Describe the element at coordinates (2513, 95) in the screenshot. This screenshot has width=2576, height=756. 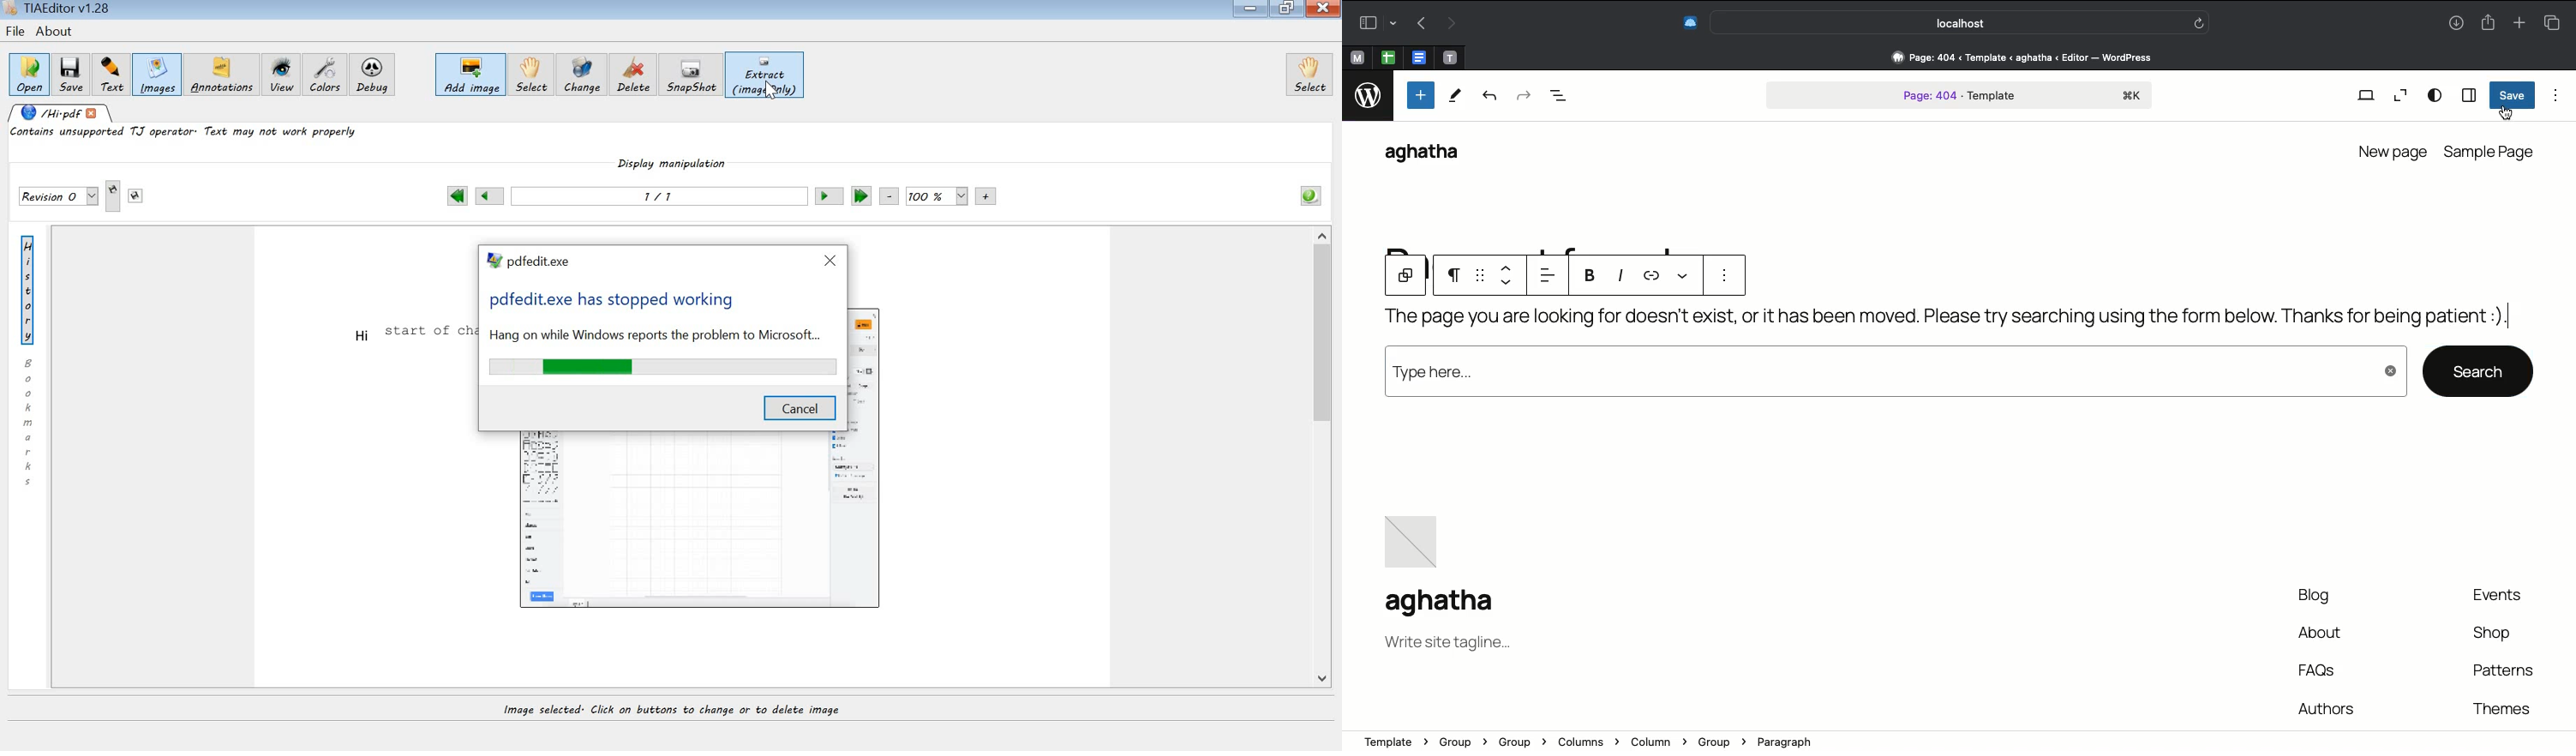
I see `Save` at that location.